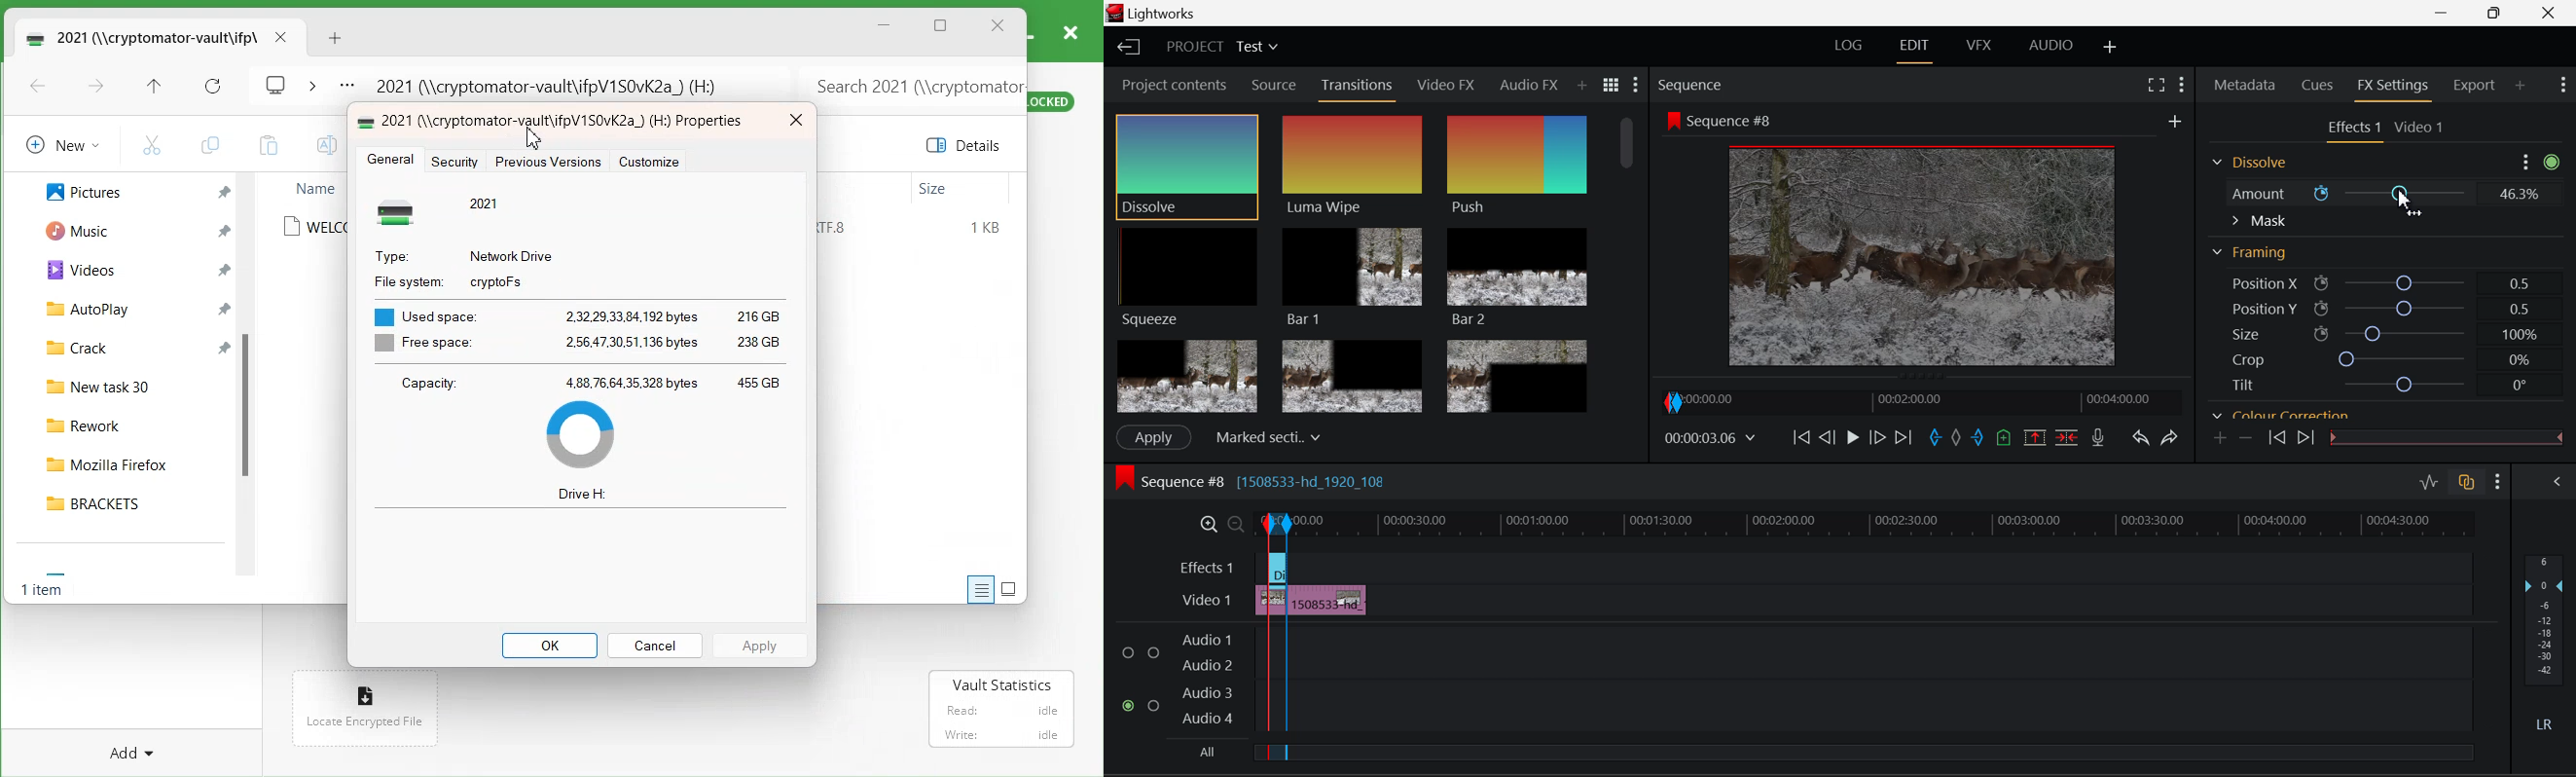 This screenshot has height=784, width=2576. What do you see at coordinates (1517, 277) in the screenshot?
I see `Bar 2` at bounding box center [1517, 277].